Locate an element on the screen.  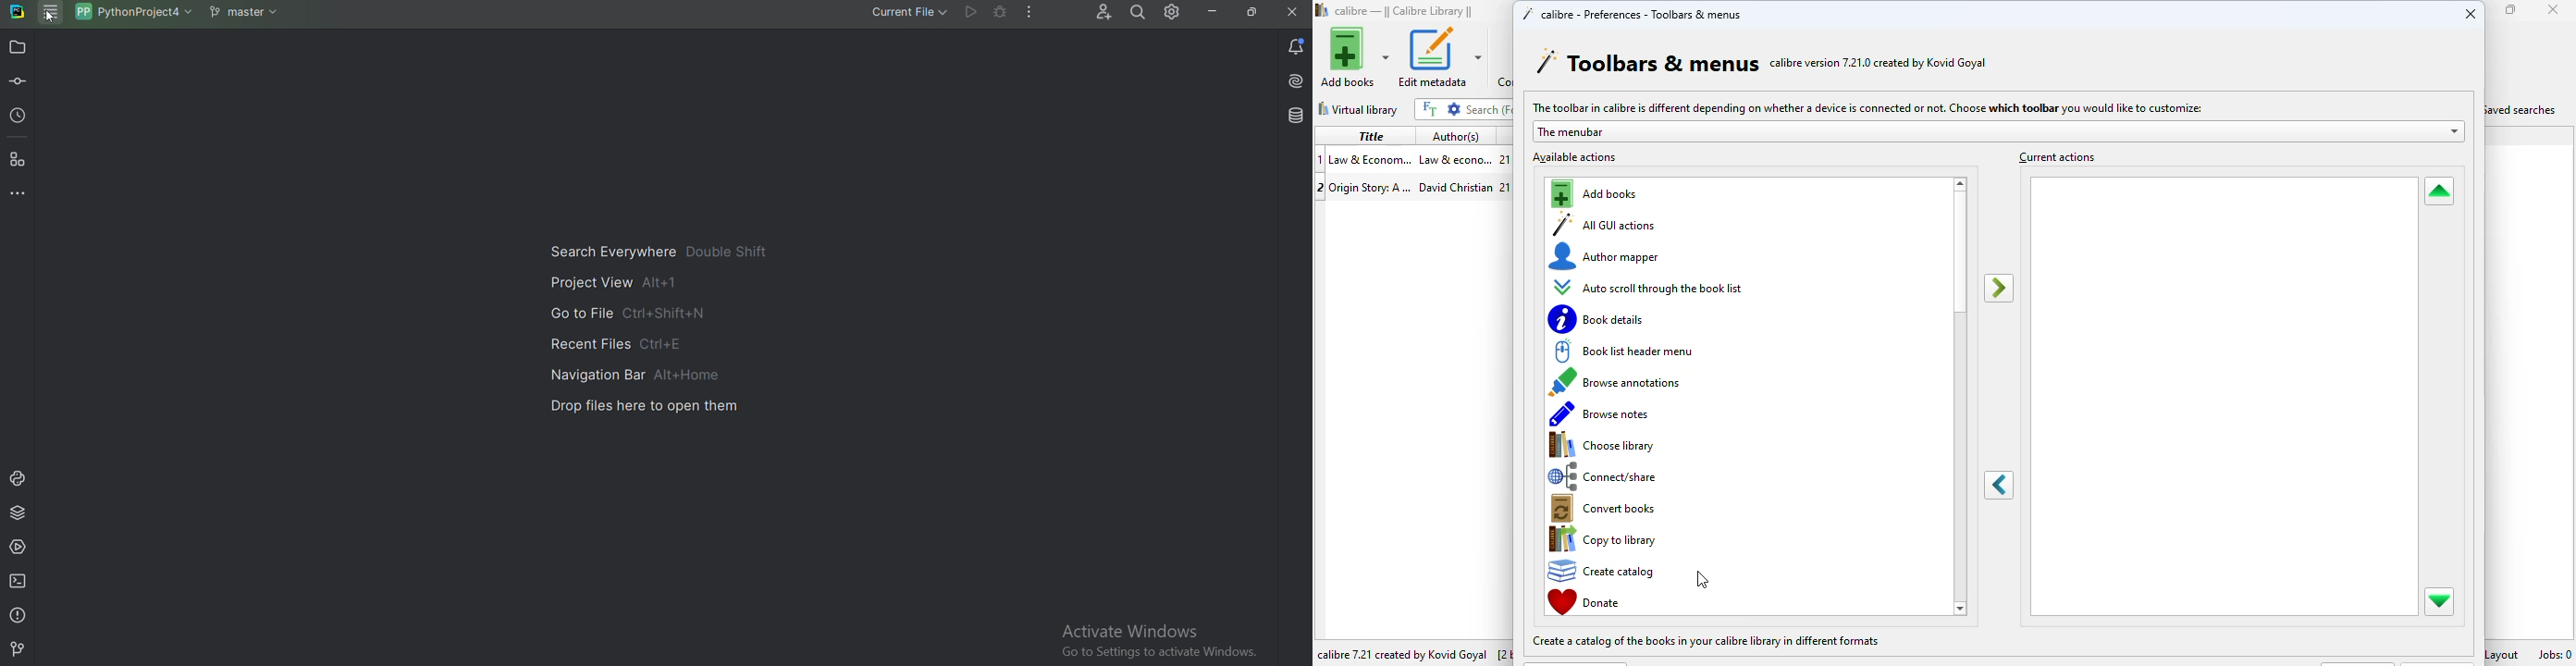
saved searches is located at coordinates (2523, 108).